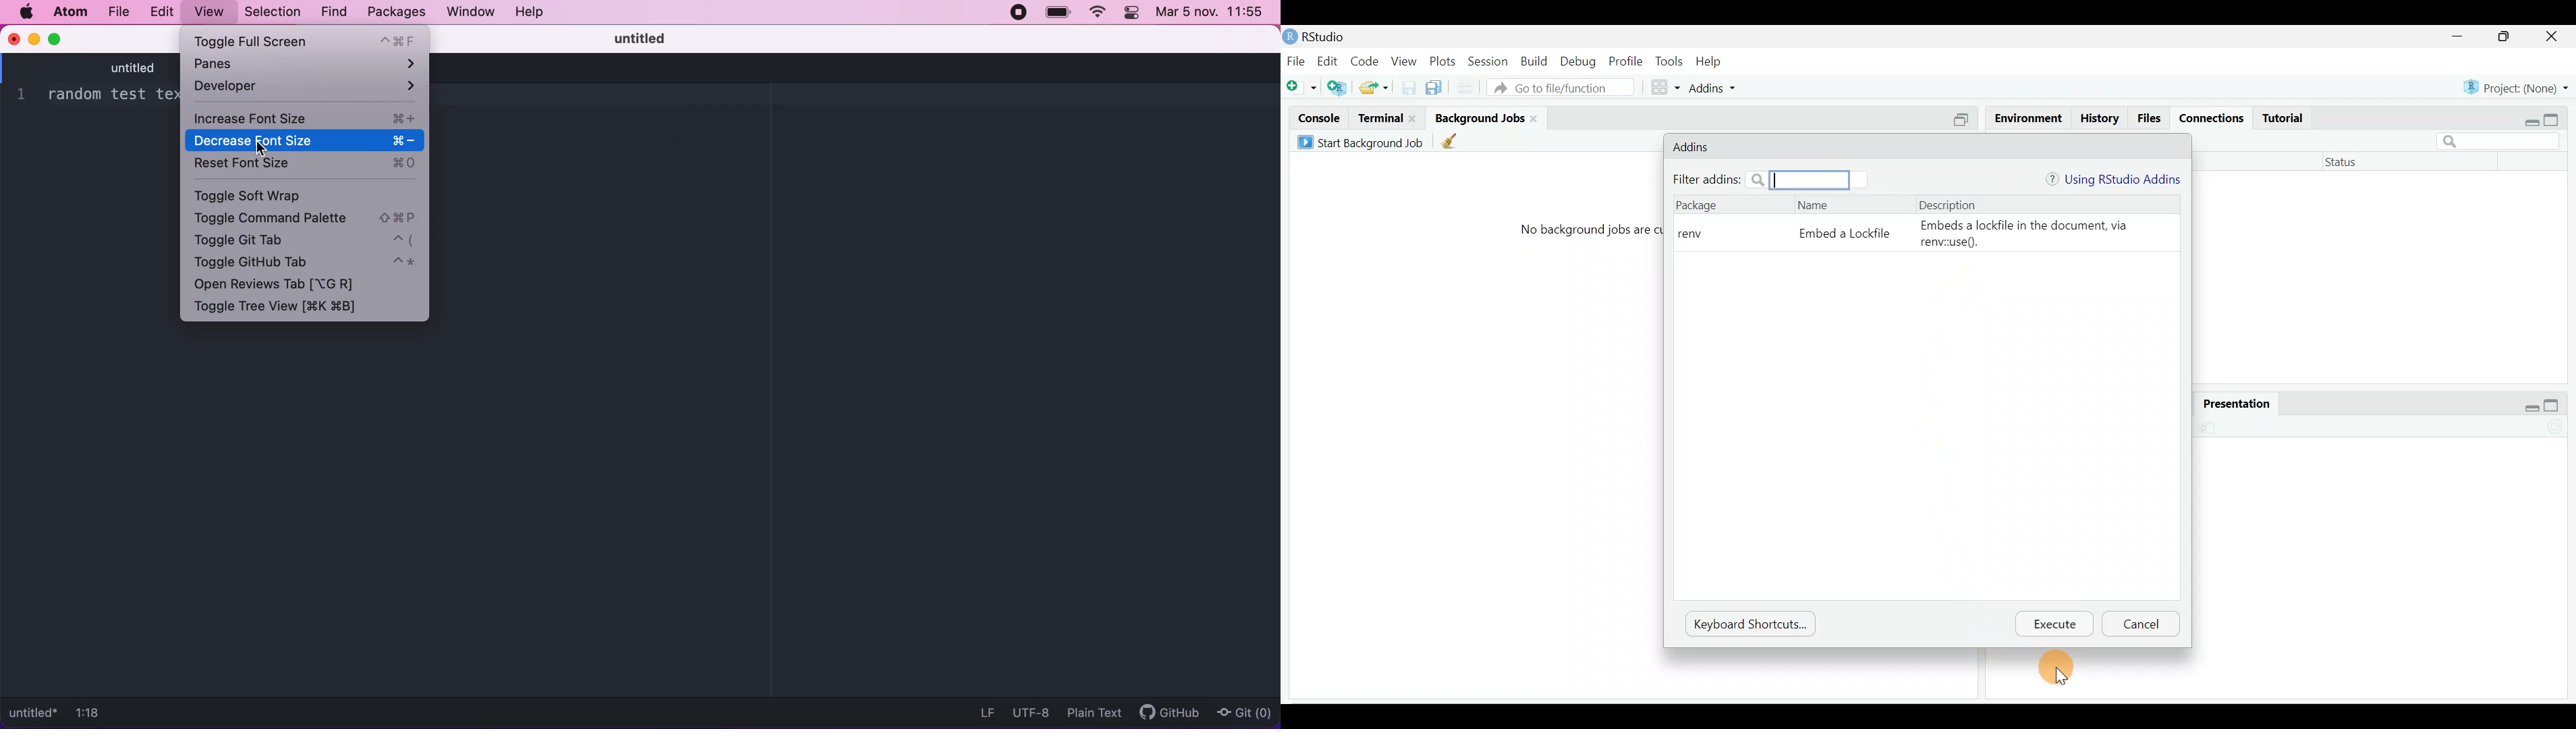  Describe the element at coordinates (27, 11) in the screenshot. I see `mac logo` at that location.